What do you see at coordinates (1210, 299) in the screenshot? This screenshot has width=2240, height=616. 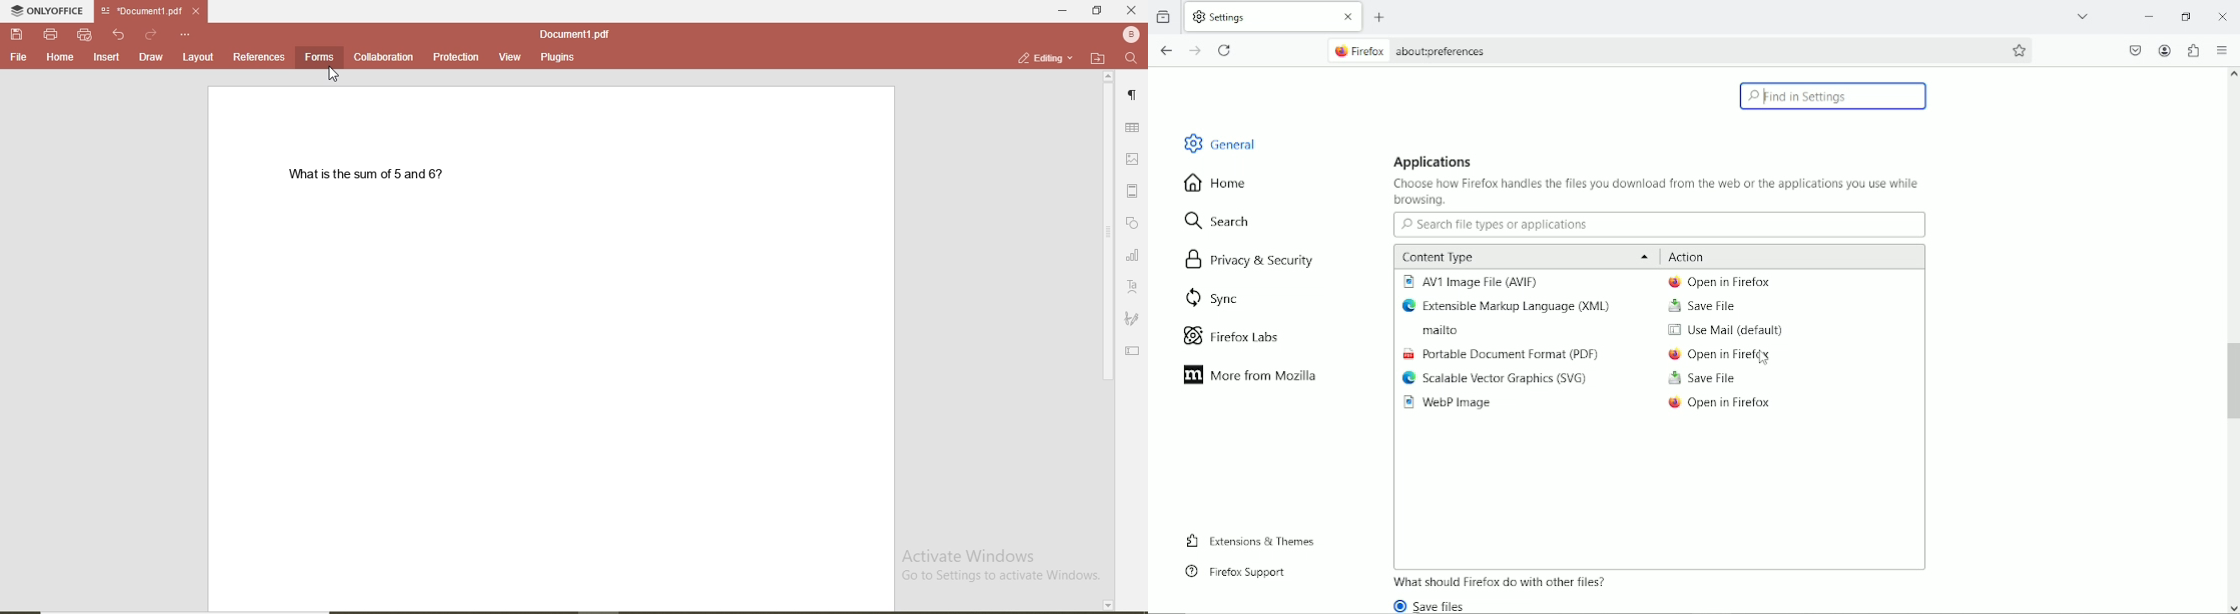 I see `Sync` at bounding box center [1210, 299].